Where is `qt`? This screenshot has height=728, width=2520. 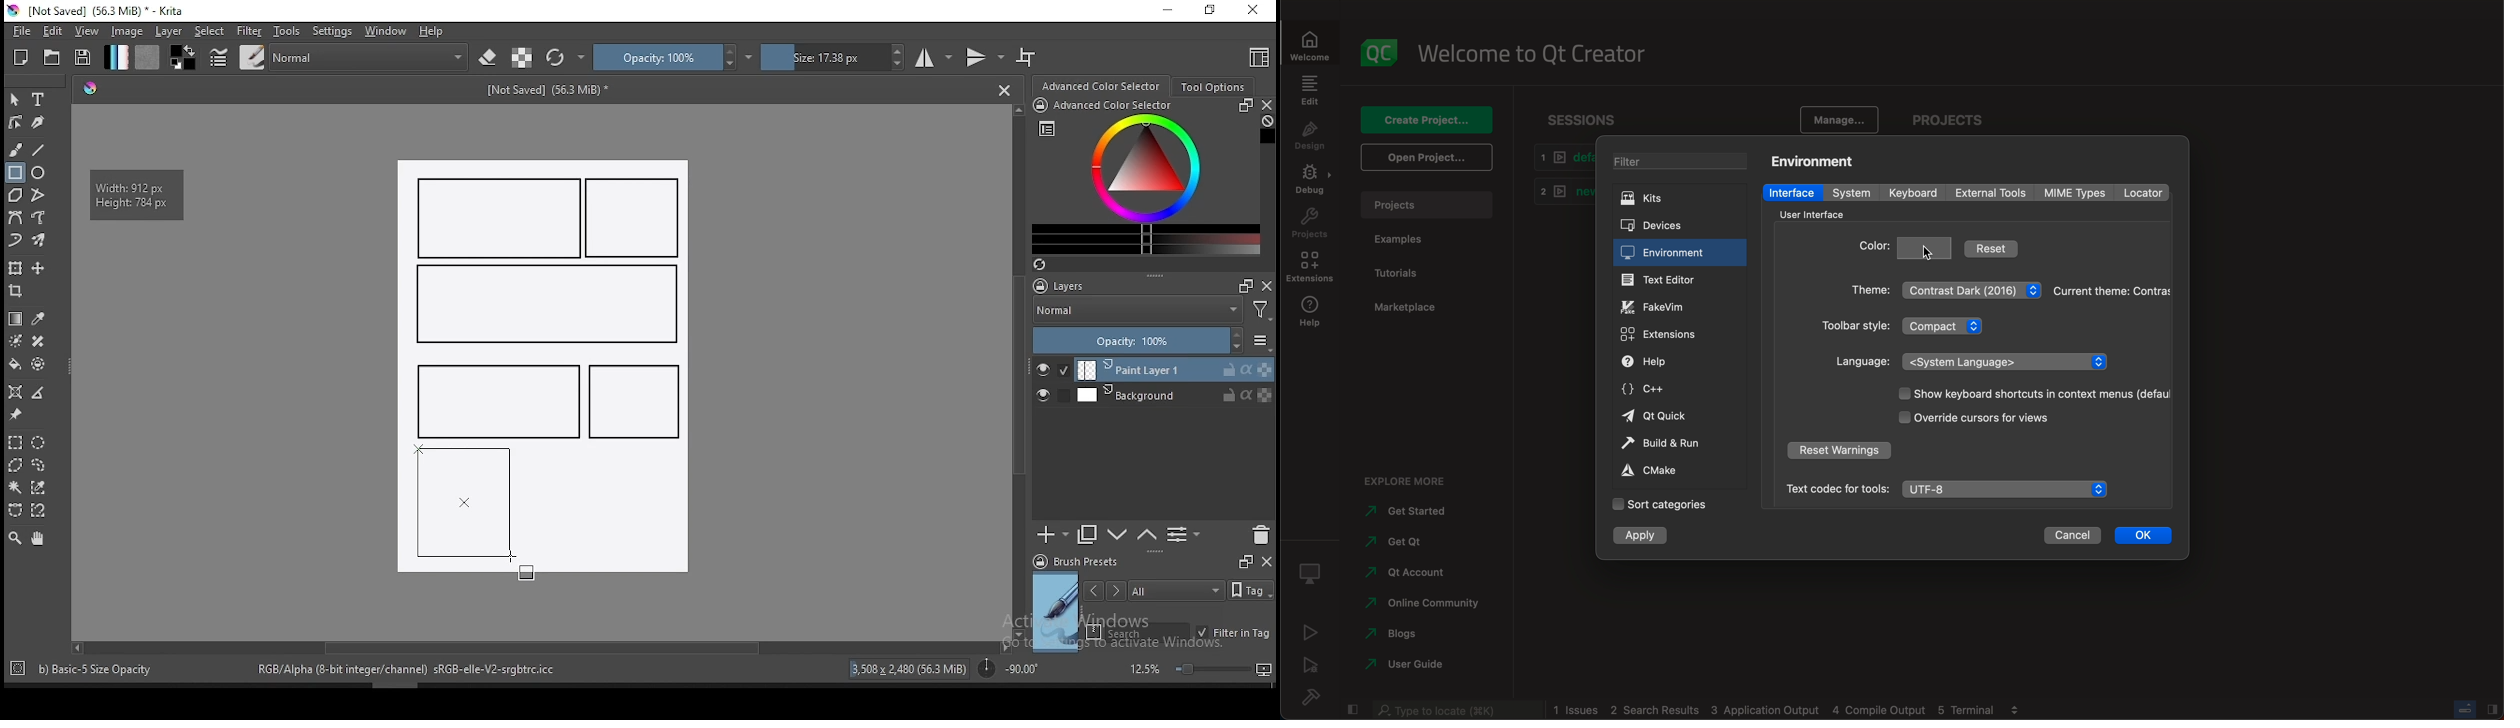
qt is located at coordinates (1404, 571).